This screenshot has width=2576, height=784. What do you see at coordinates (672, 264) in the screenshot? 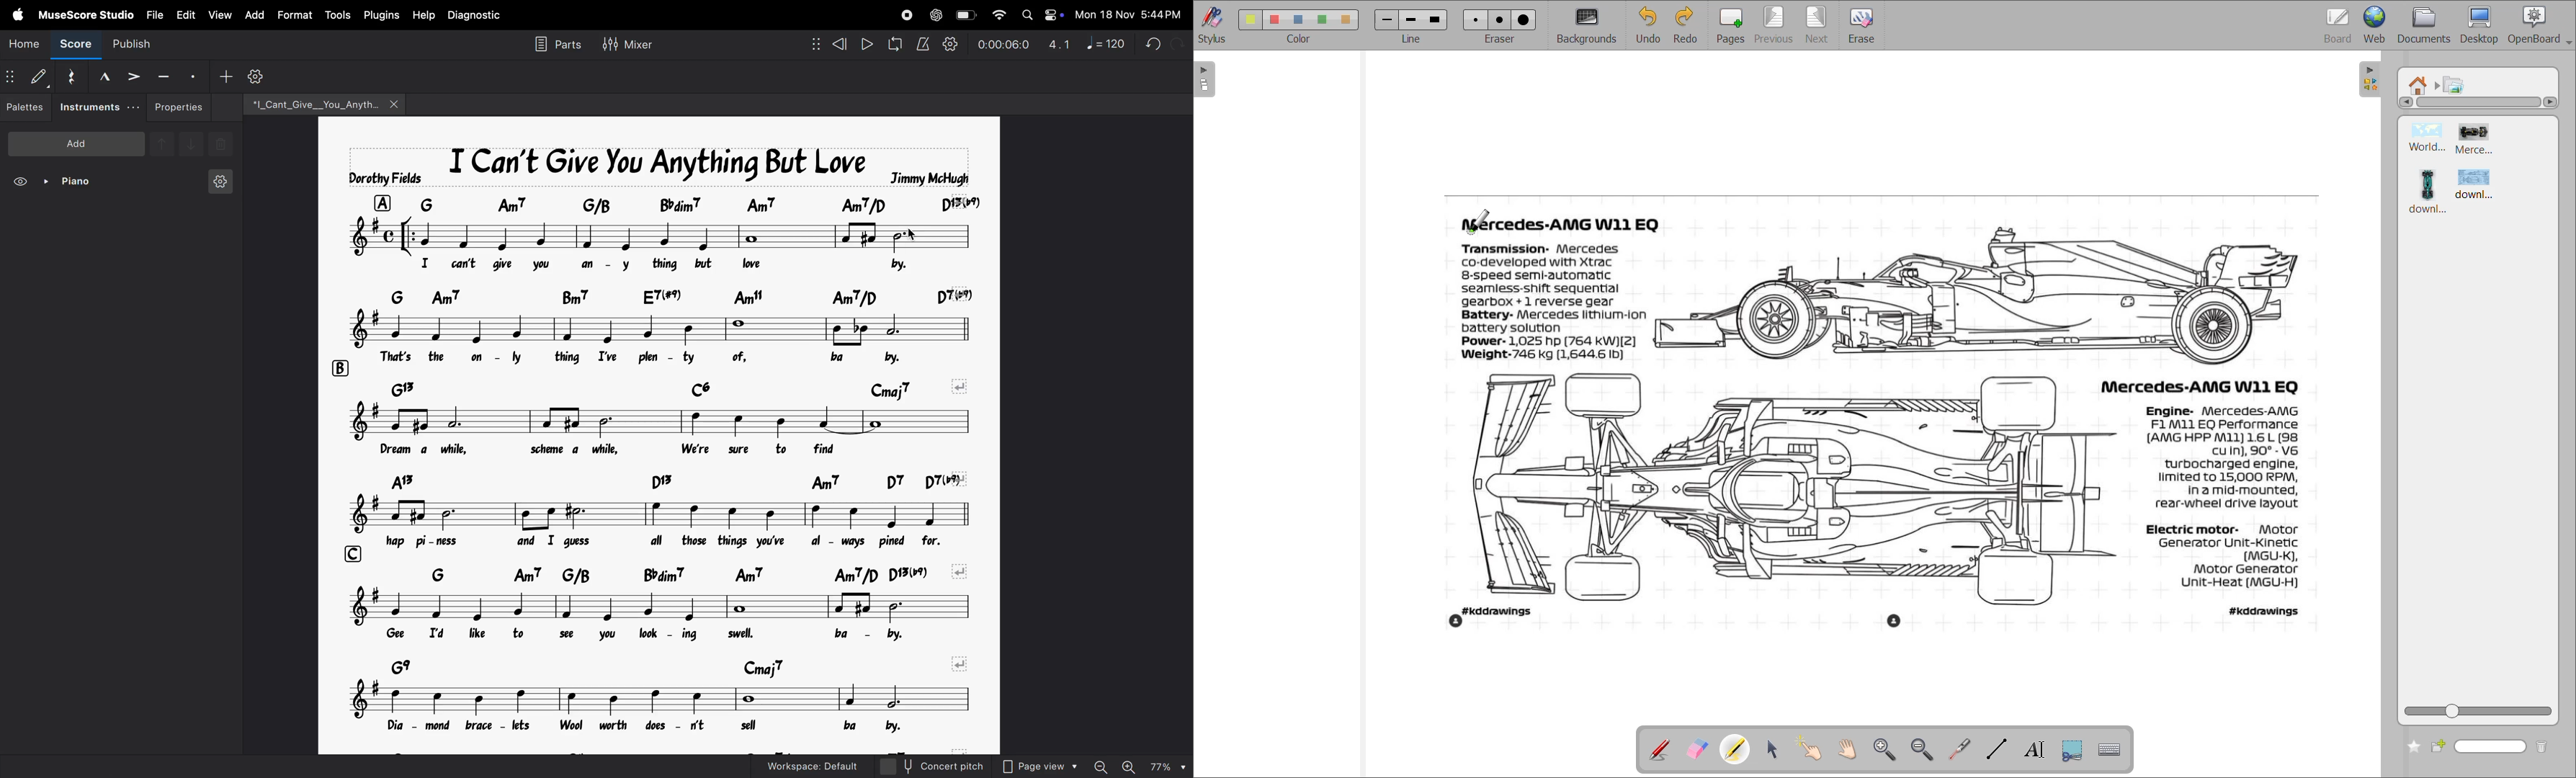
I see `lyrics` at bounding box center [672, 264].